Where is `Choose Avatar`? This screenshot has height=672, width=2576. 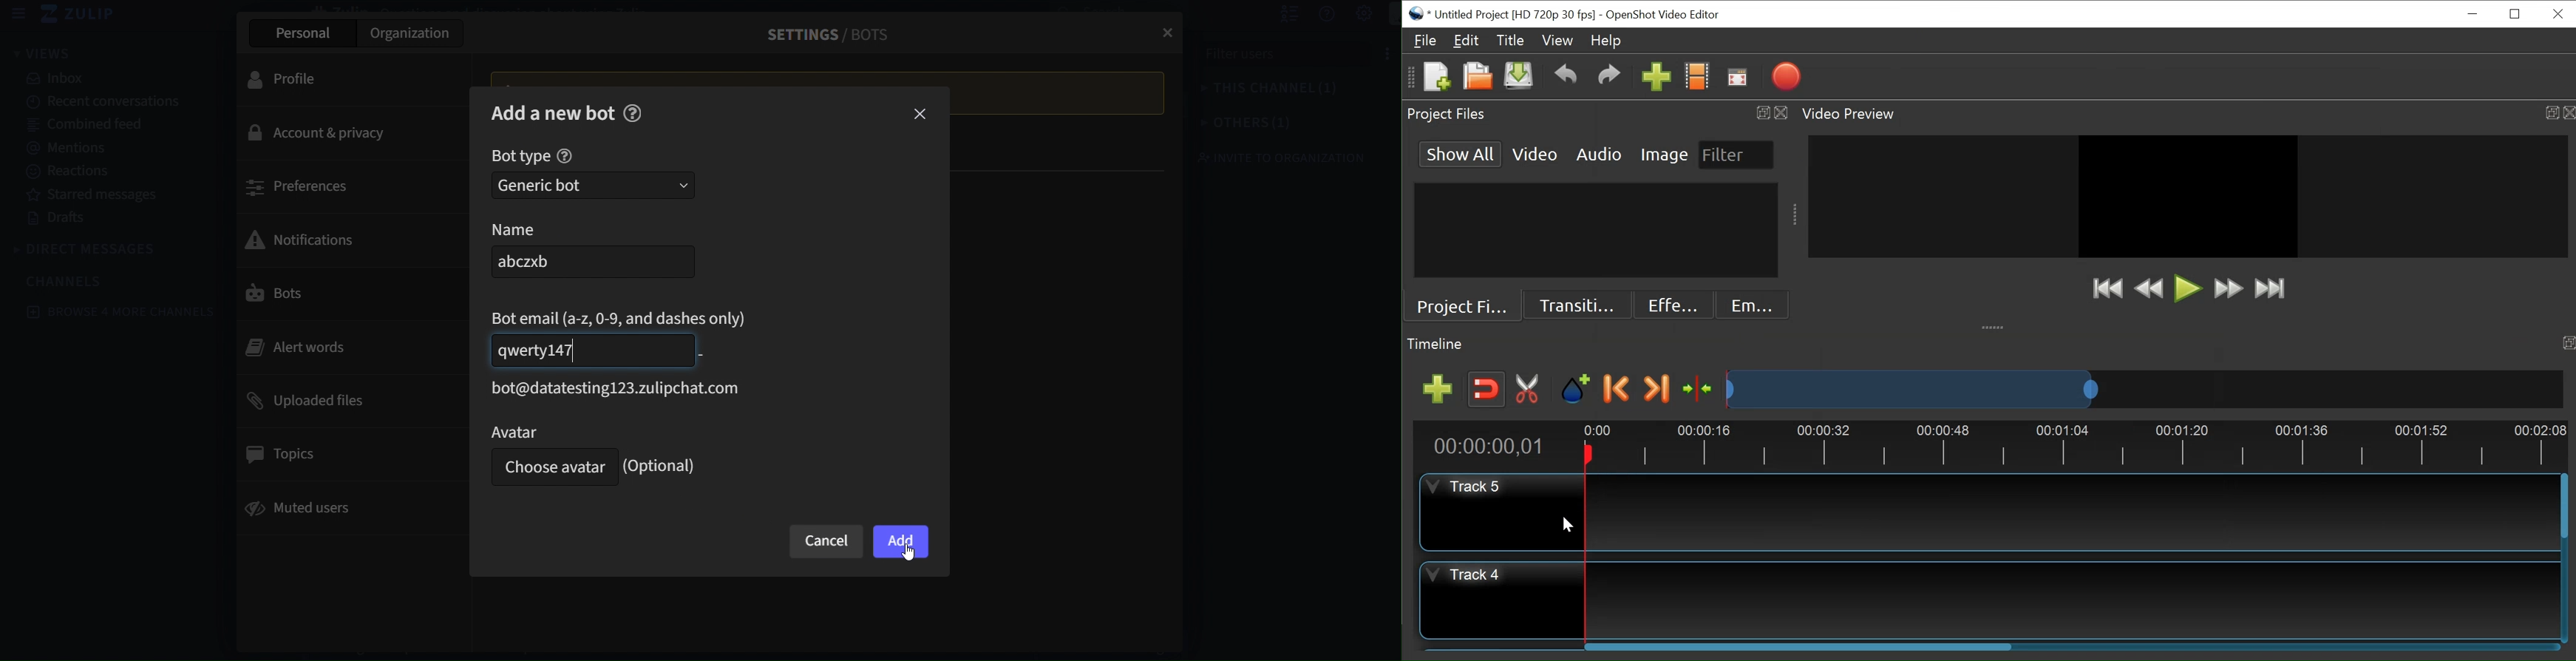
Choose Avatar is located at coordinates (551, 468).